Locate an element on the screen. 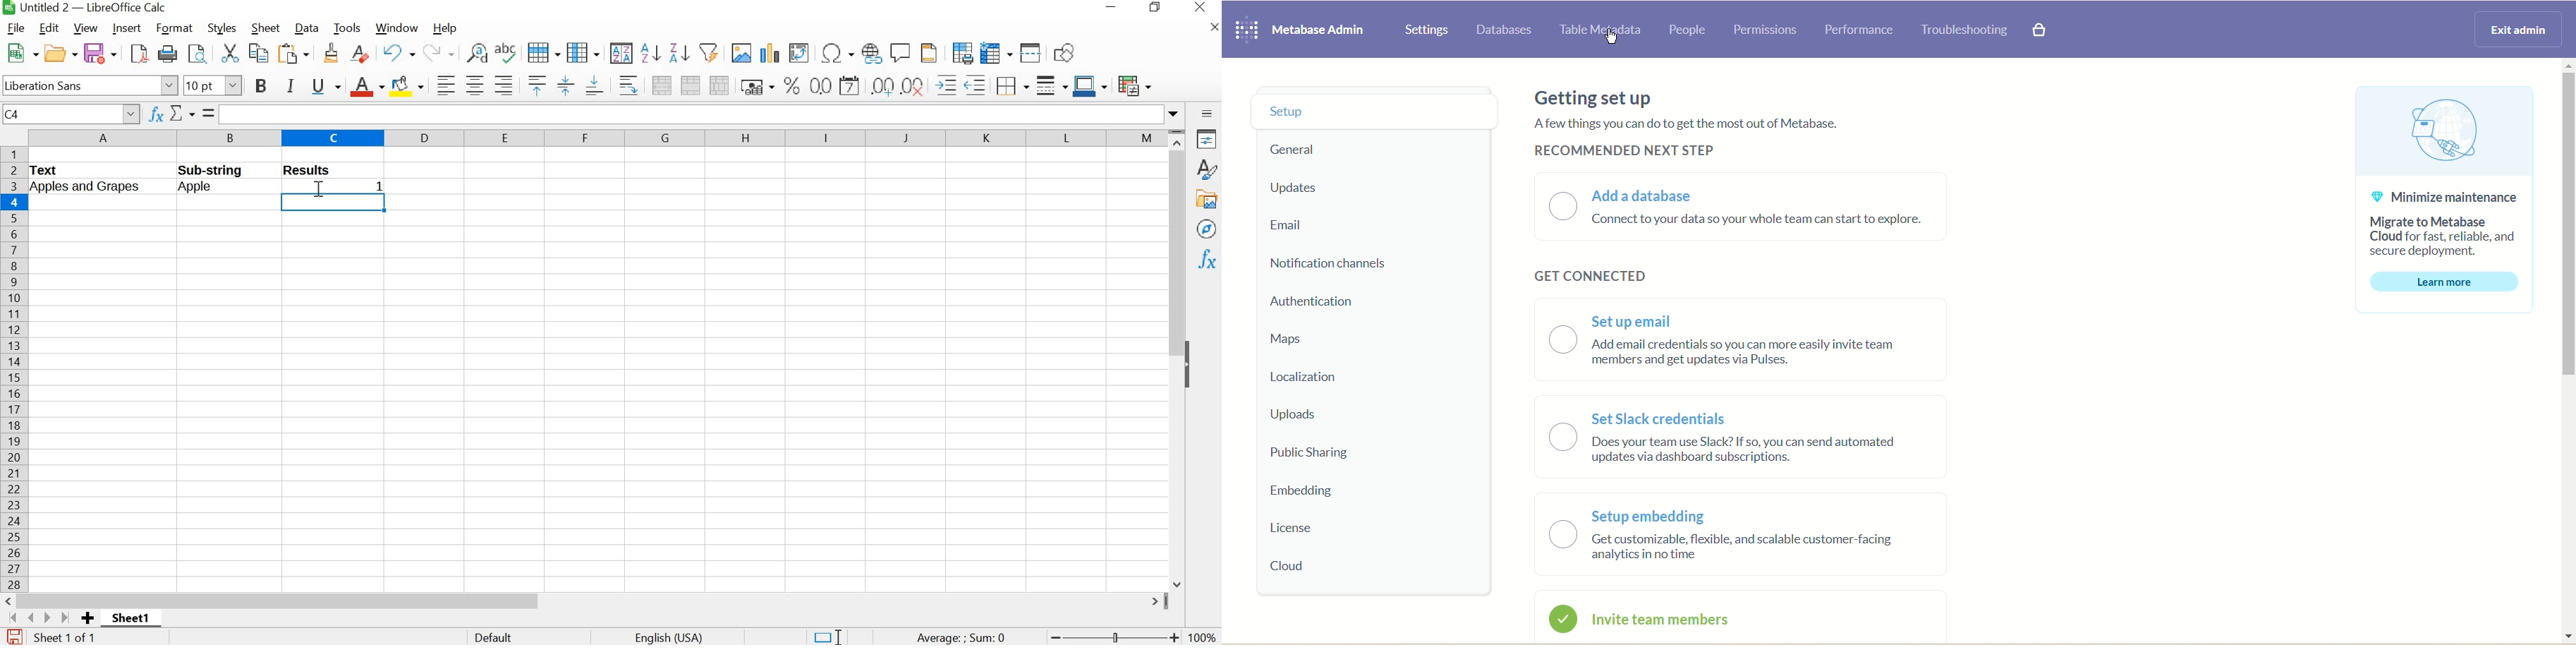 The height and width of the screenshot is (672, 2576). zoom out or zoom in is located at coordinates (1115, 636).